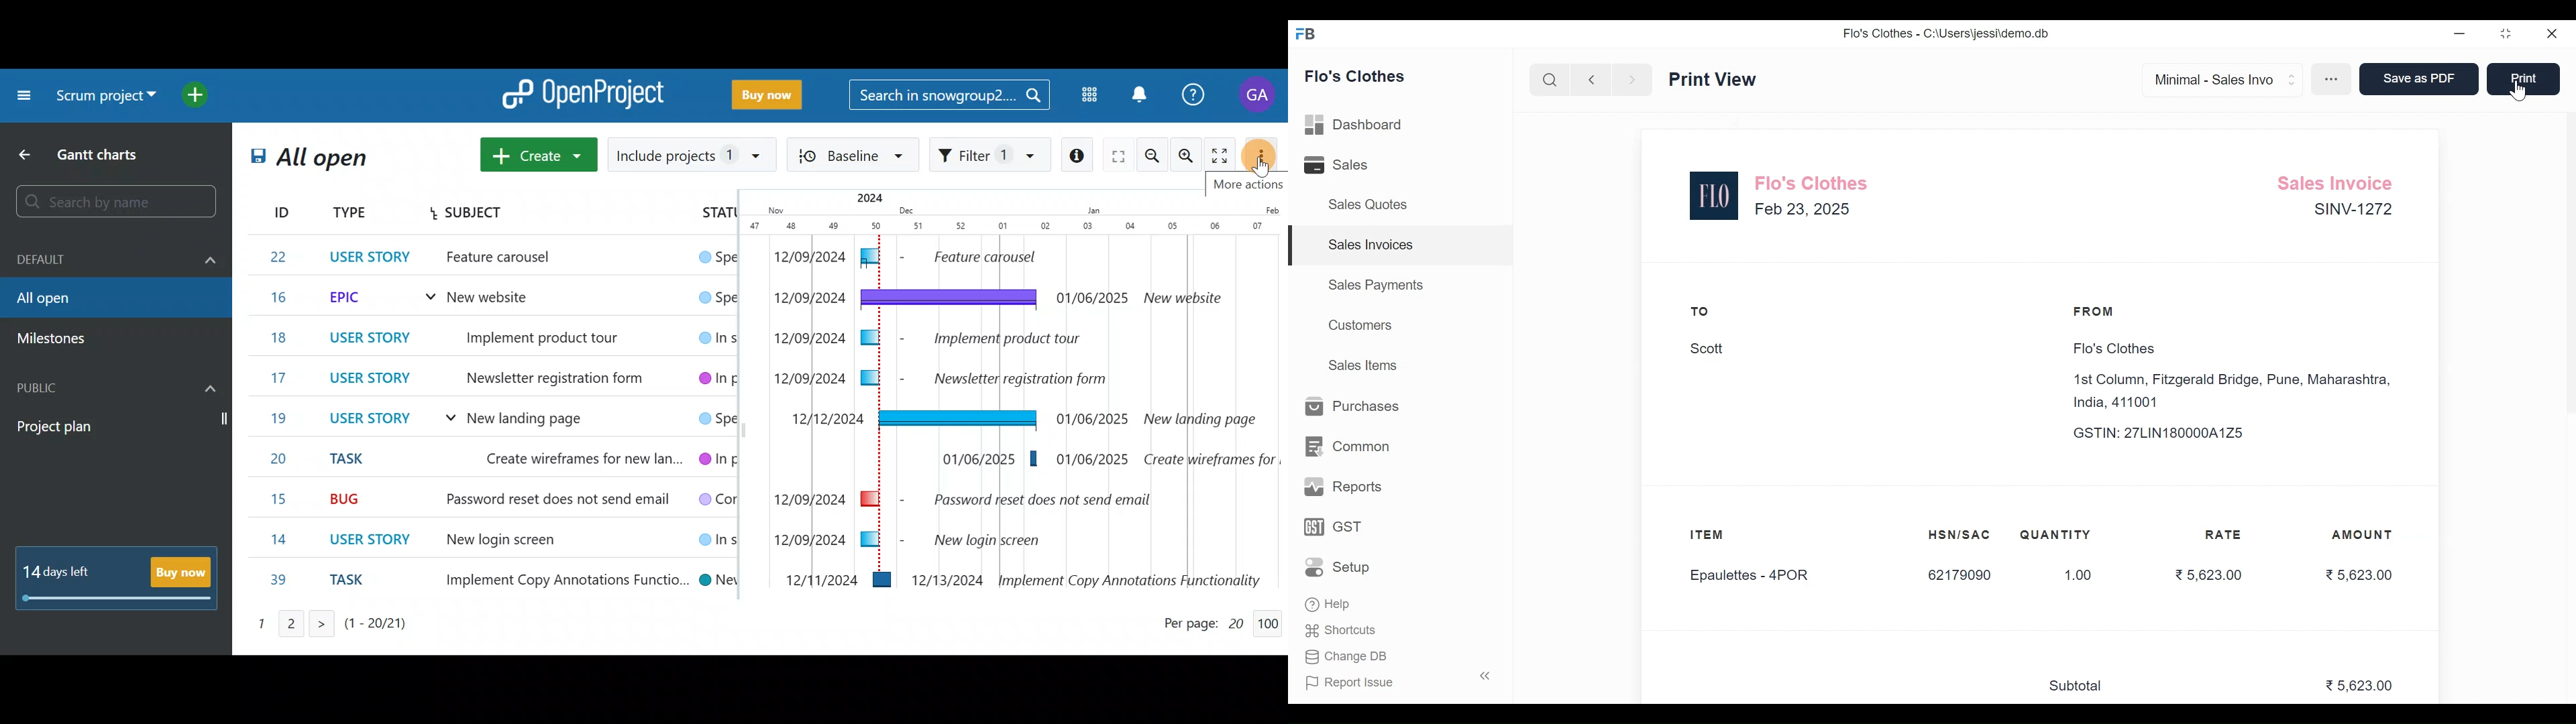 This screenshot has height=728, width=2576. I want to click on 5,623.00, so click(2359, 575).